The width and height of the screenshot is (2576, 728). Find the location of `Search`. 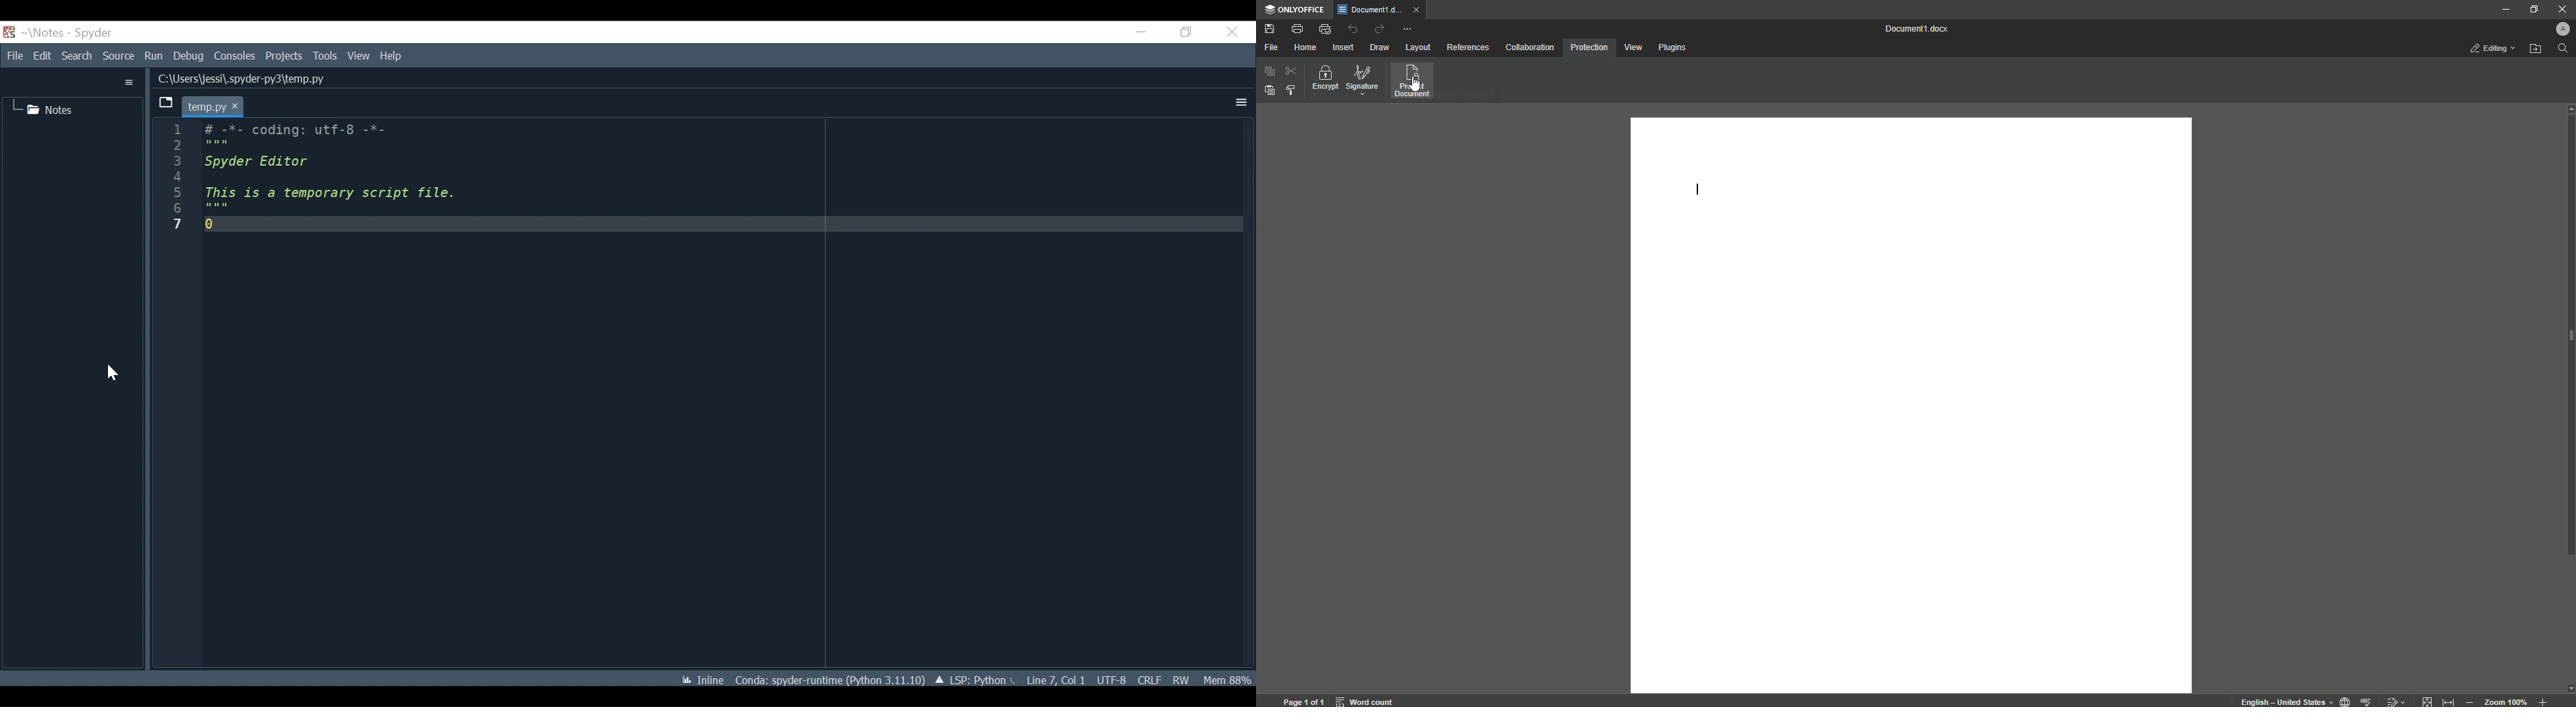

Search is located at coordinates (2564, 47).